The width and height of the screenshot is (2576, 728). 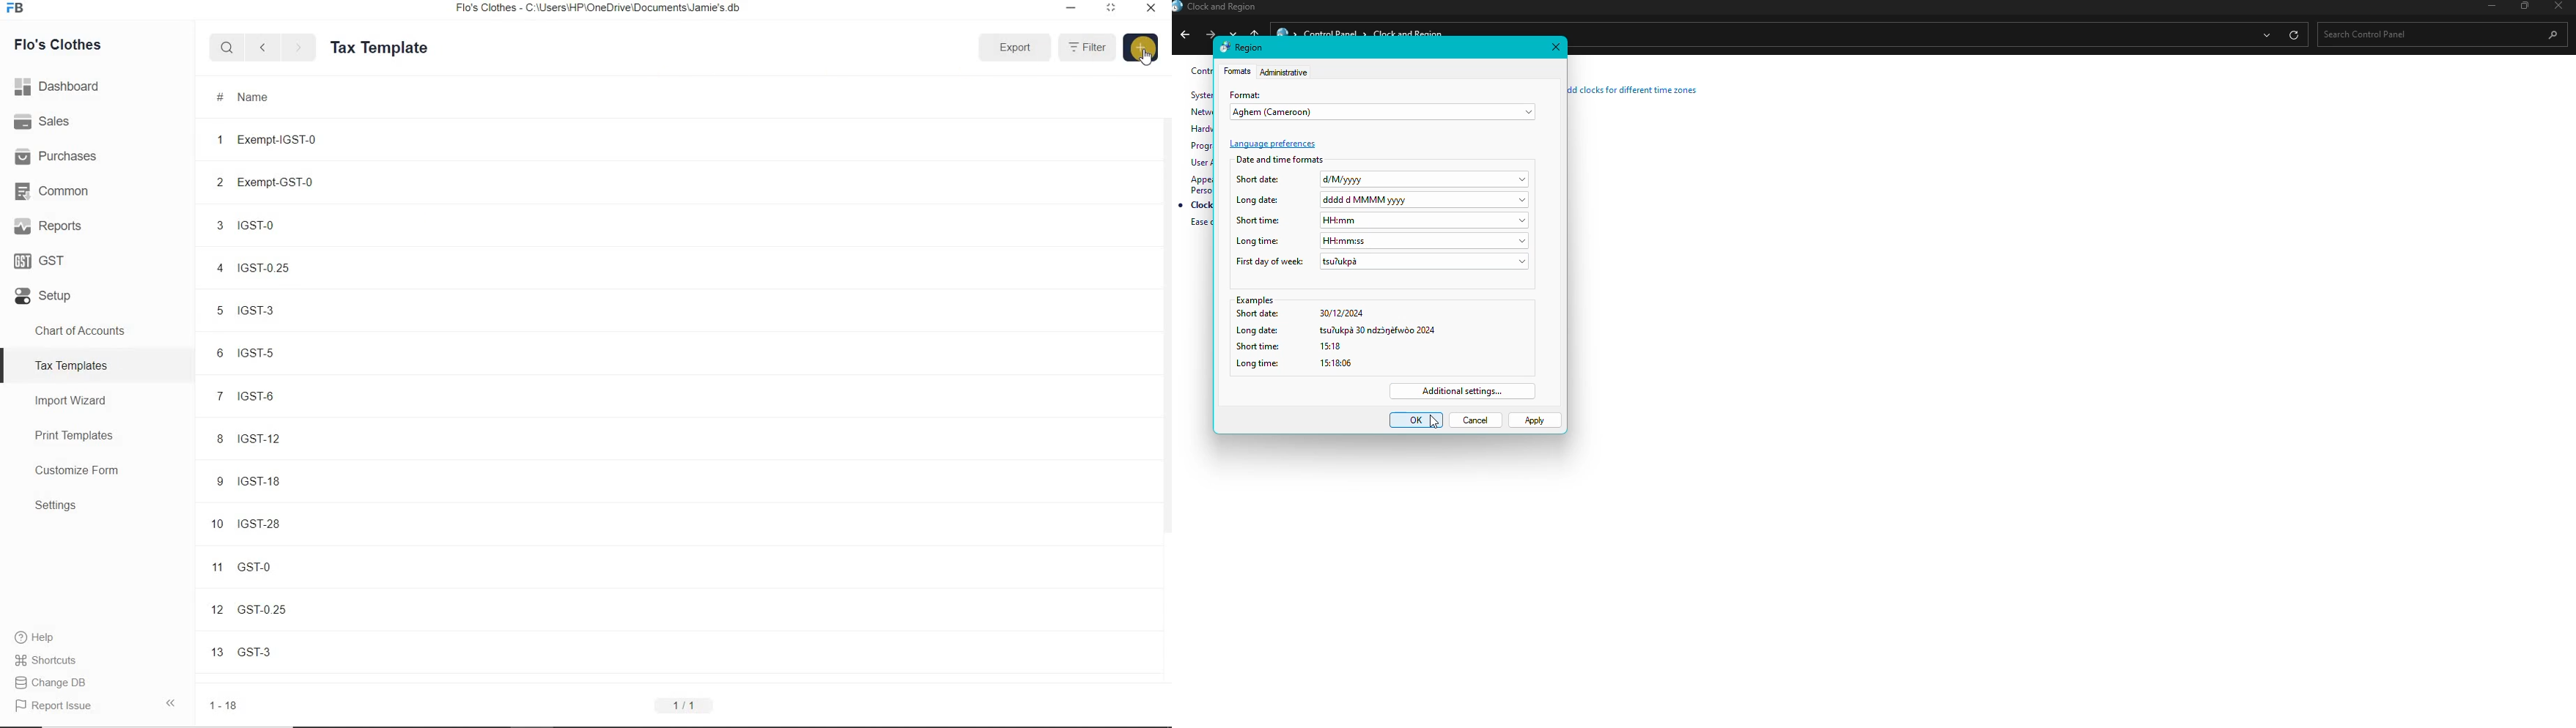 What do you see at coordinates (227, 47) in the screenshot?
I see `Search Bar` at bounding box center [227, 47].